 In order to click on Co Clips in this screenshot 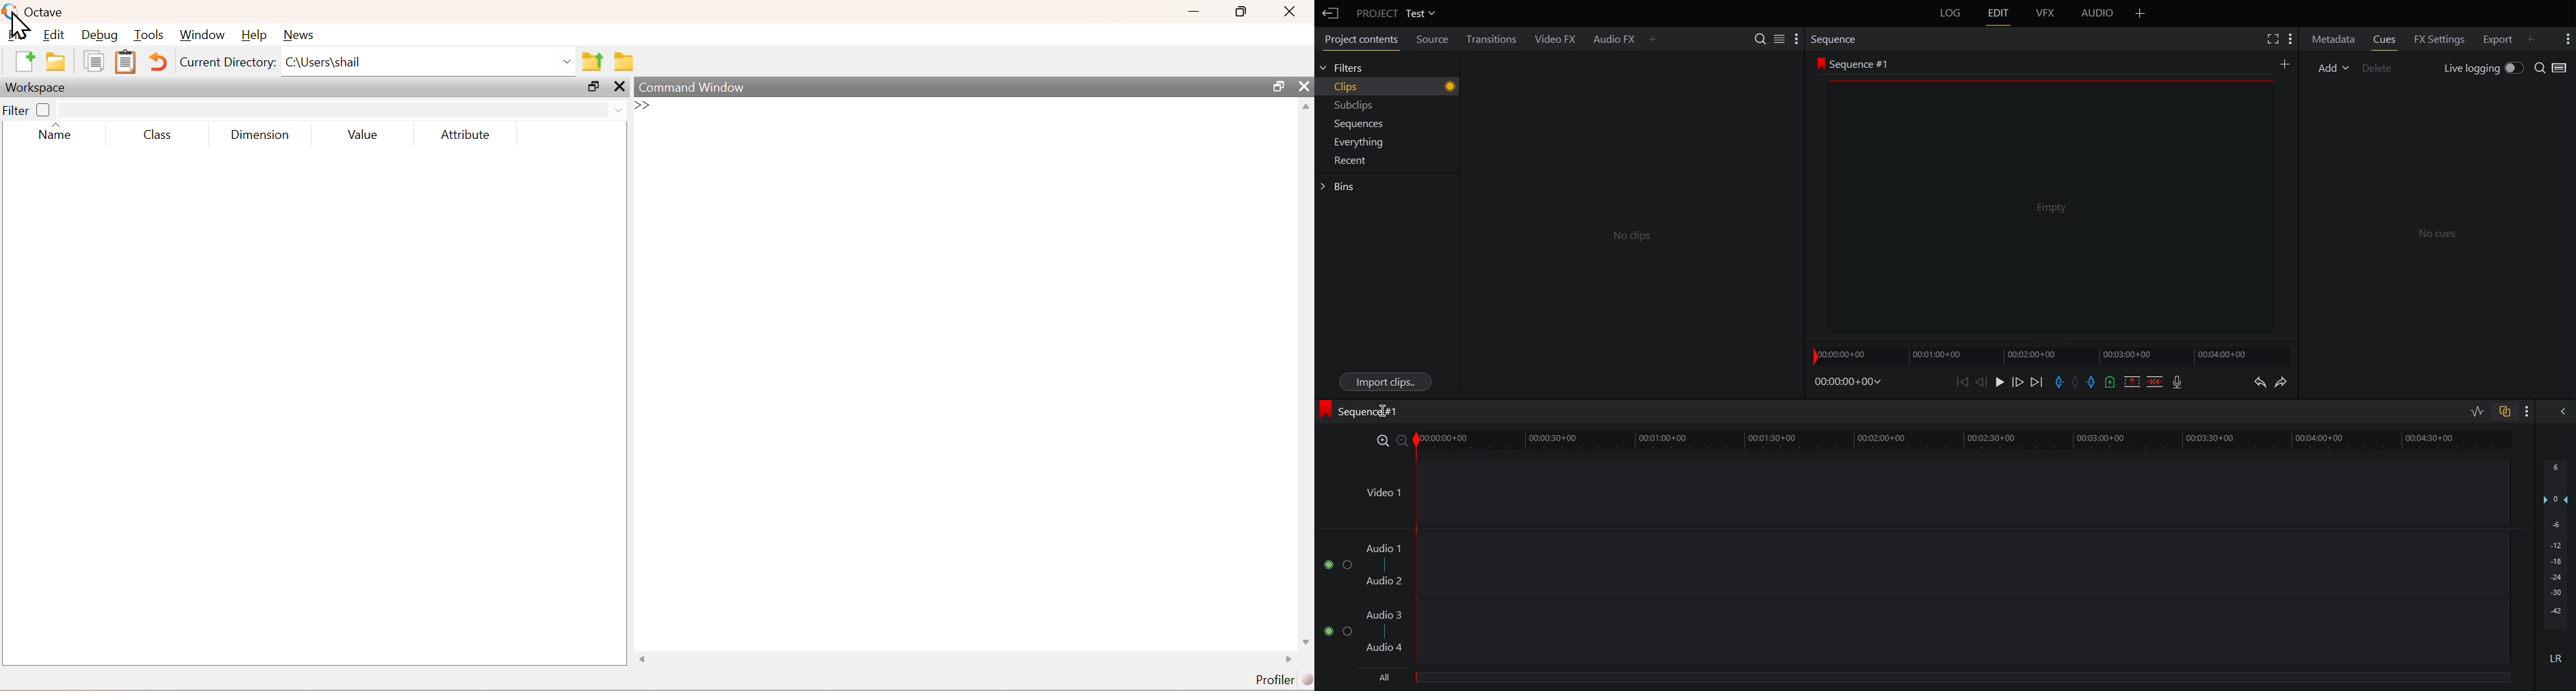, I will do `click(1628, 236)`.